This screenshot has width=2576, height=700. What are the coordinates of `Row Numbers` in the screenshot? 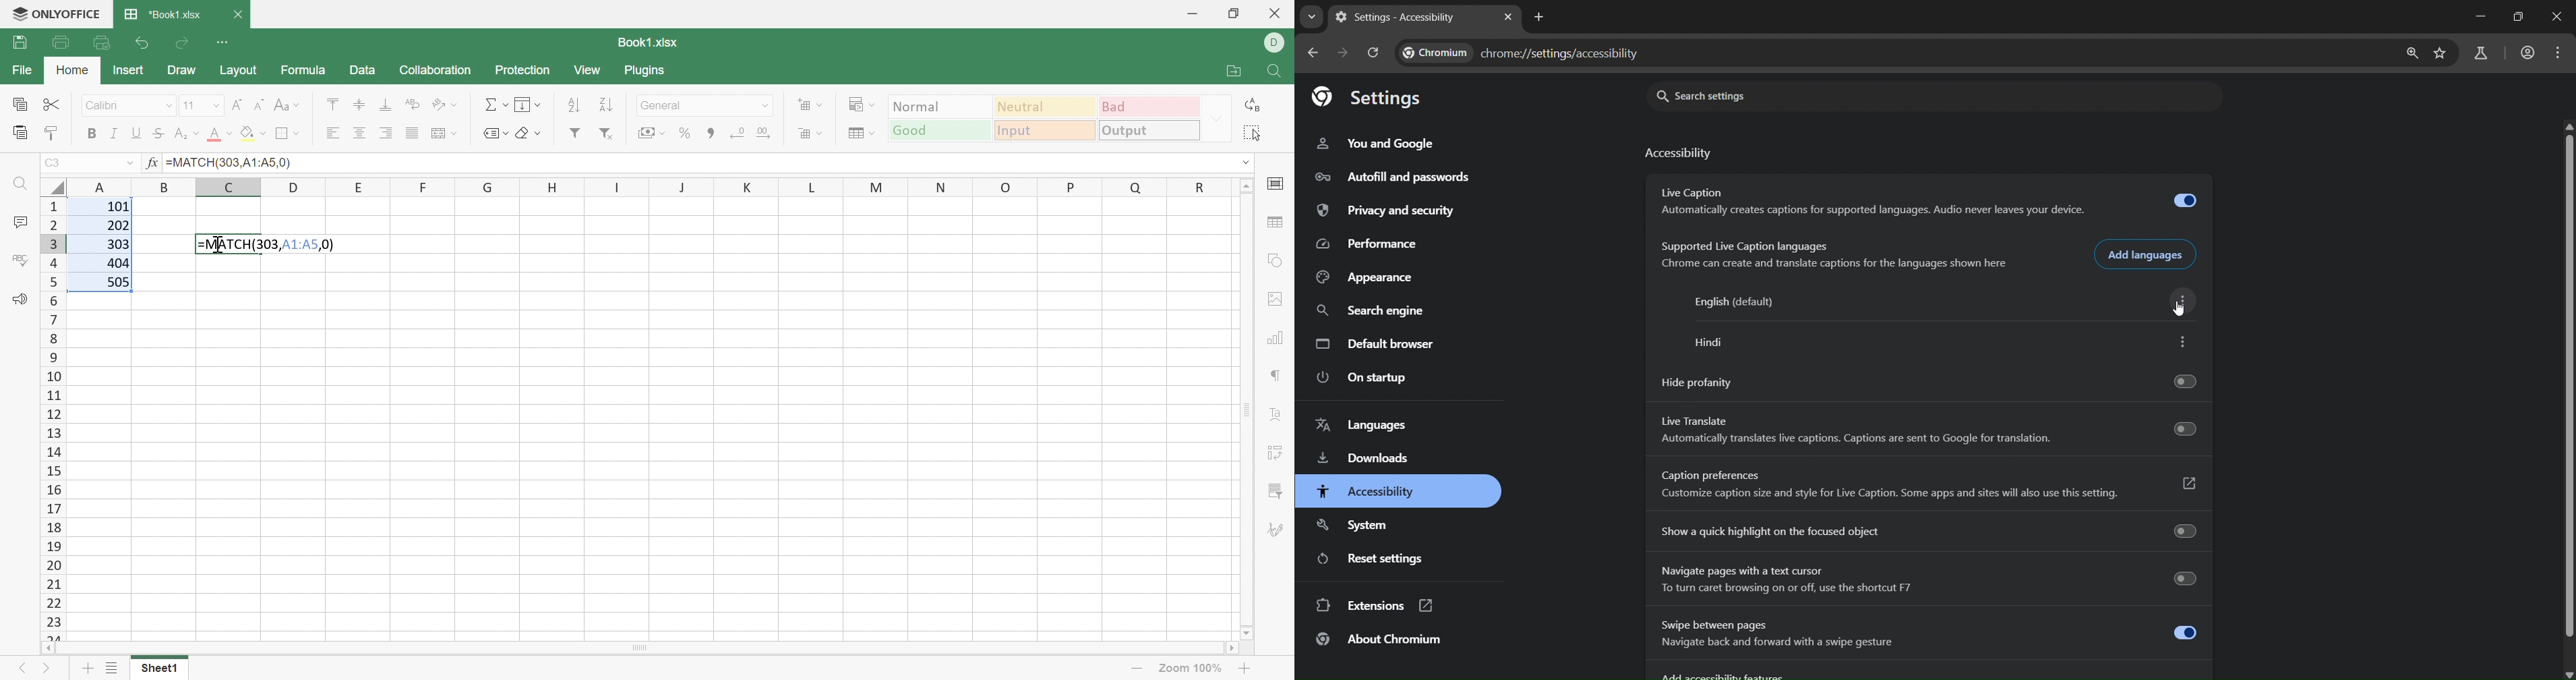 It's located at (51, 418).